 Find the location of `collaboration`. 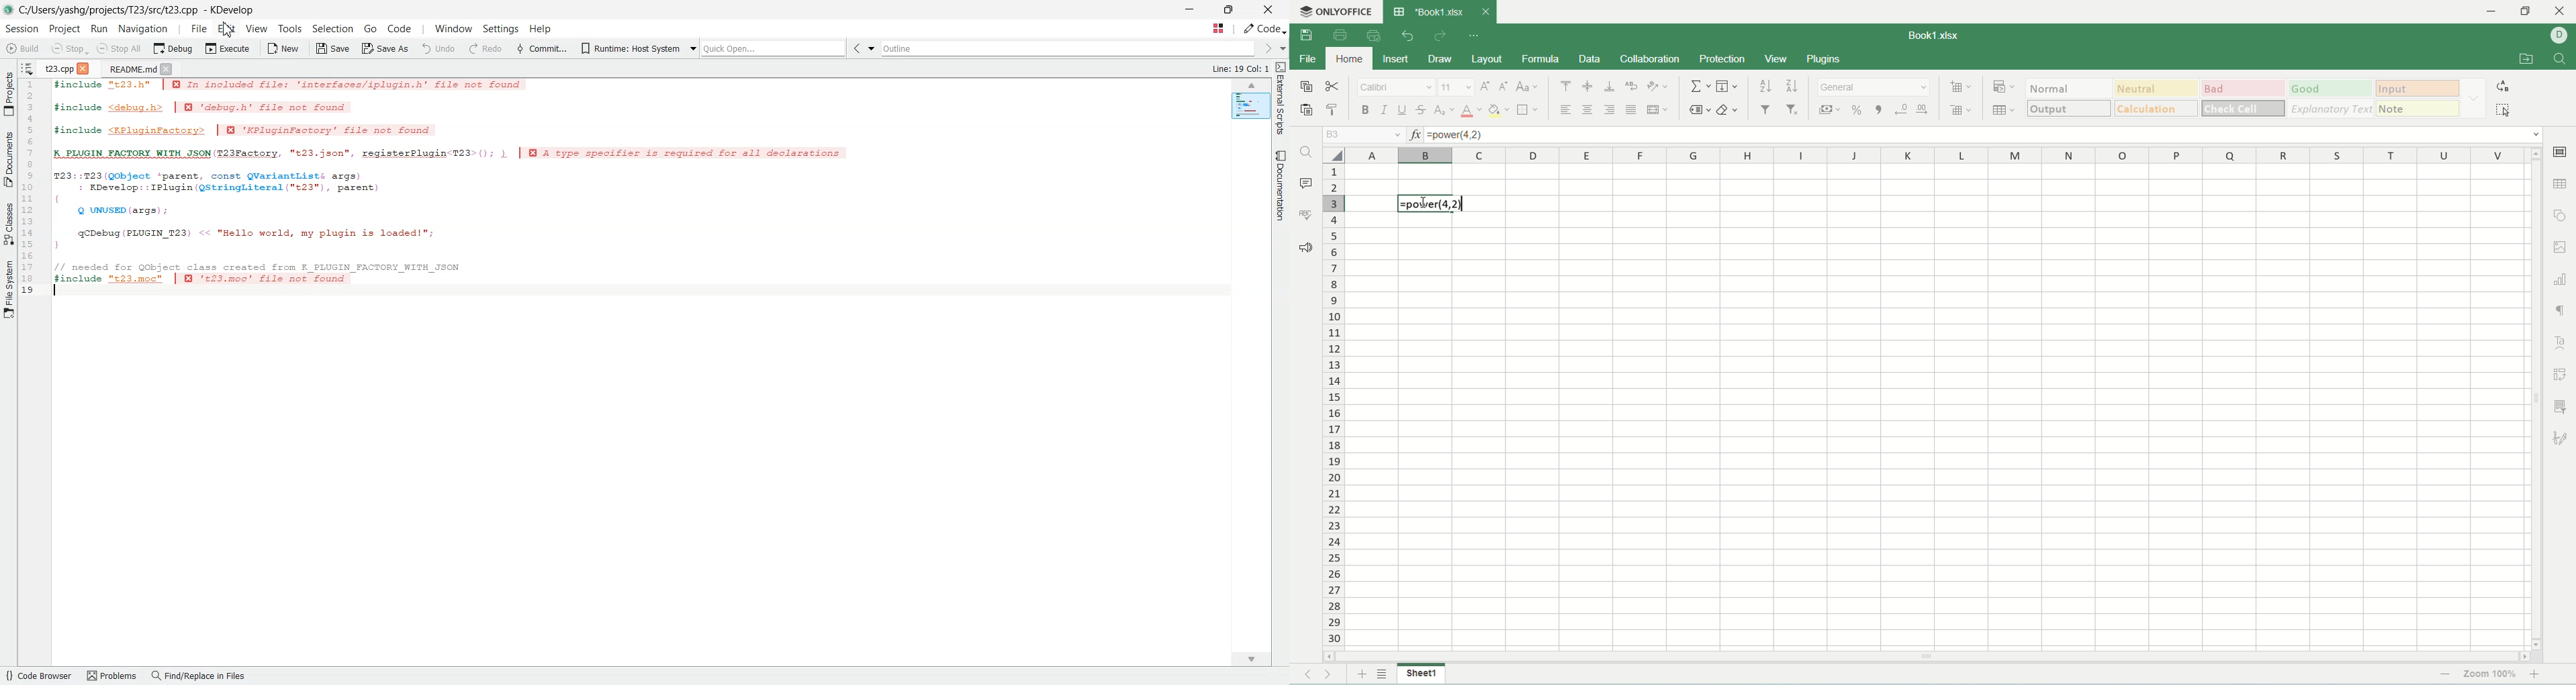

collaboration is located at coordinates (1650, 58).